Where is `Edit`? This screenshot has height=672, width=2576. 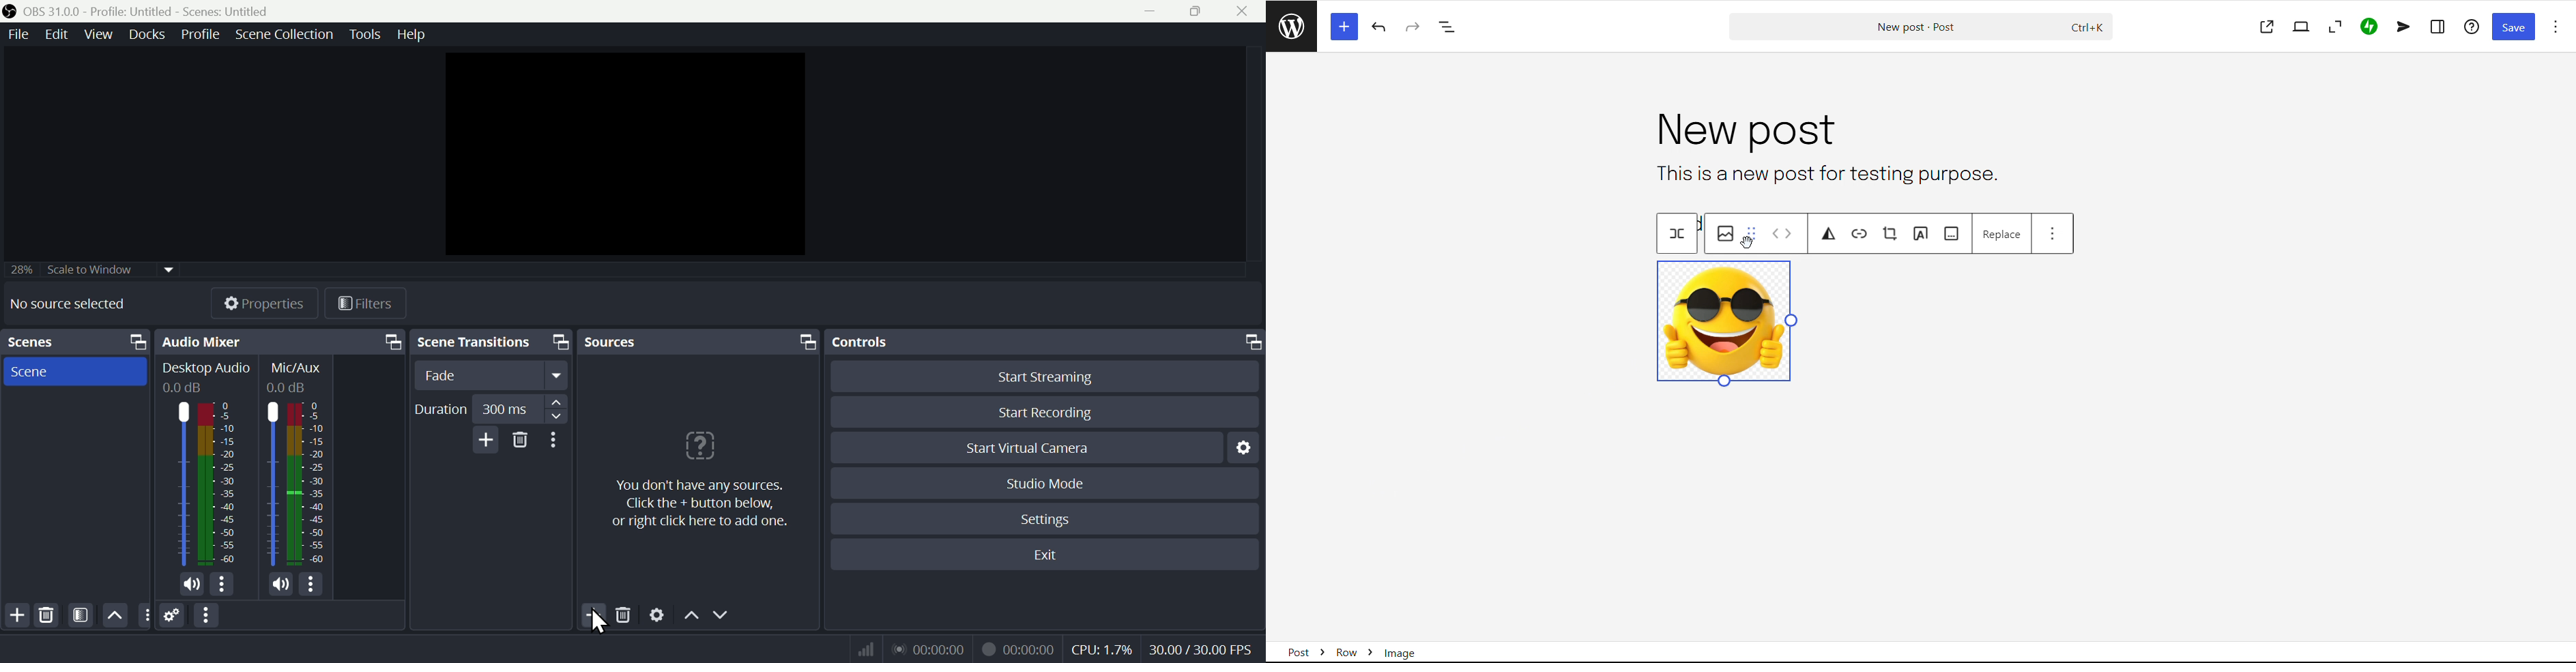
Edit is located at coordinates (54, 34).